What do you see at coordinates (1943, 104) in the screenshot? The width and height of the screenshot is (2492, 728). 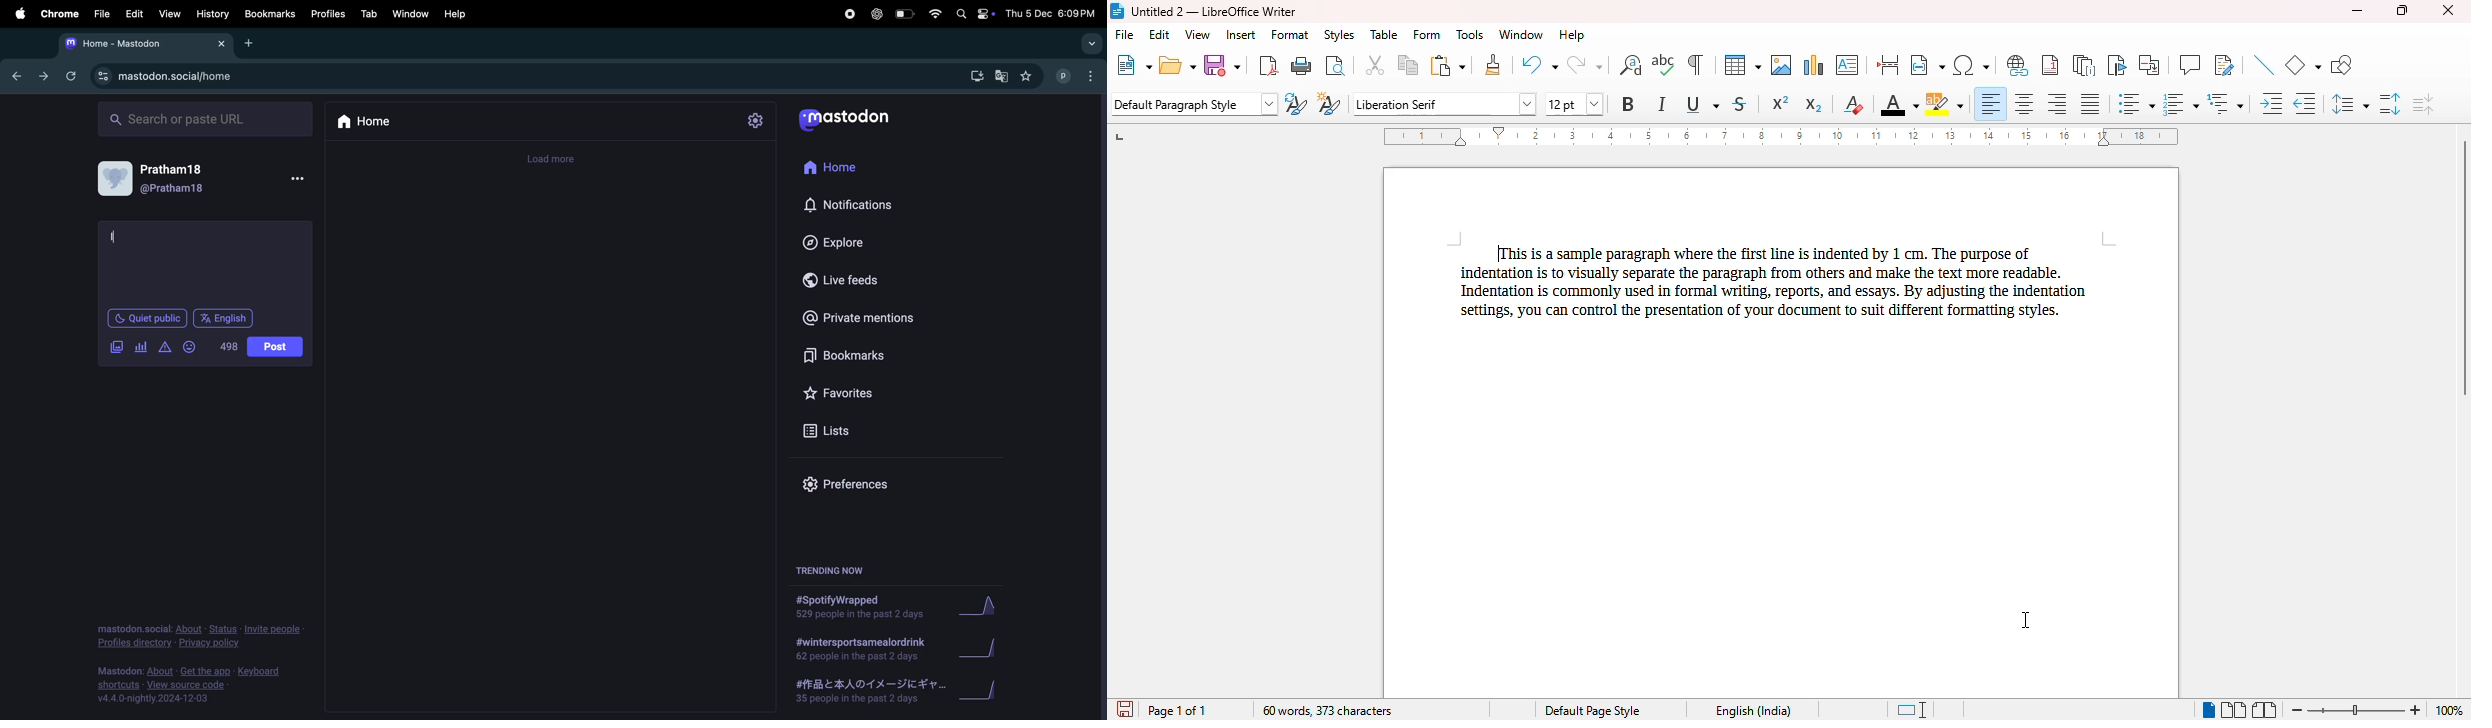 I see `character highlighting color` at bounding box center [1943, 104].